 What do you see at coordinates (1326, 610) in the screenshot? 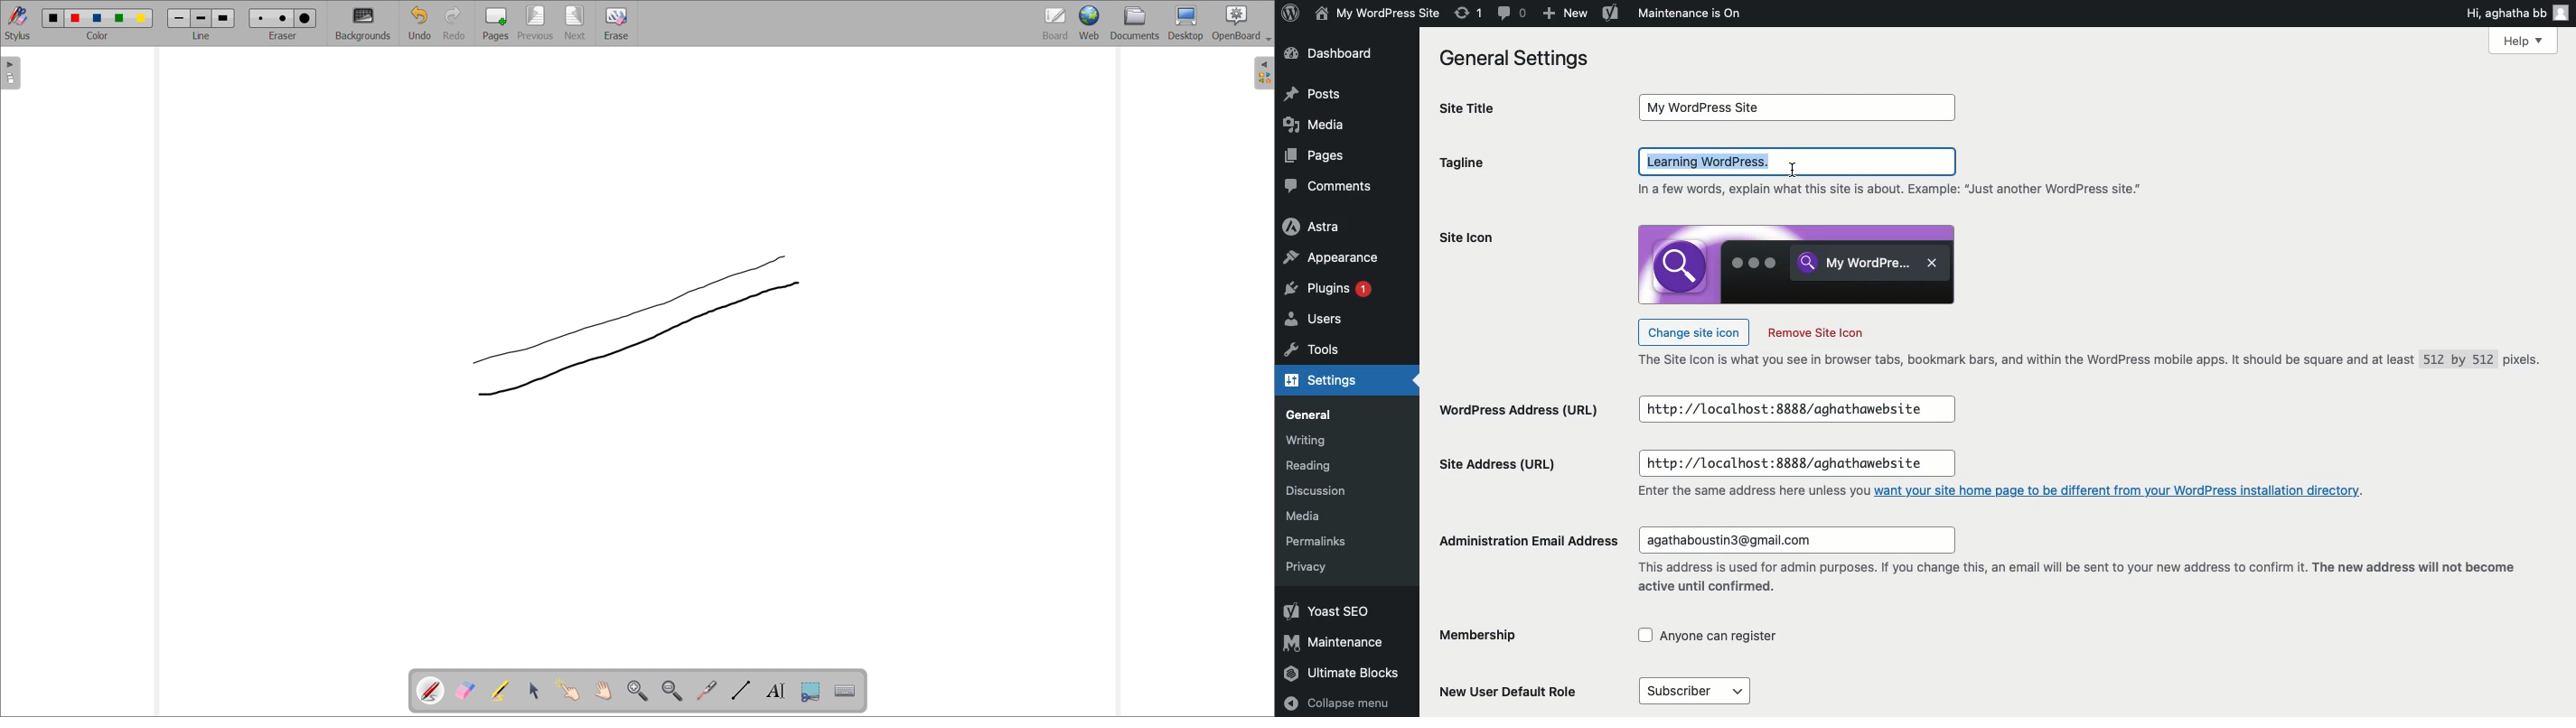
I see `Yoast` at bounding box center [1326, 610].